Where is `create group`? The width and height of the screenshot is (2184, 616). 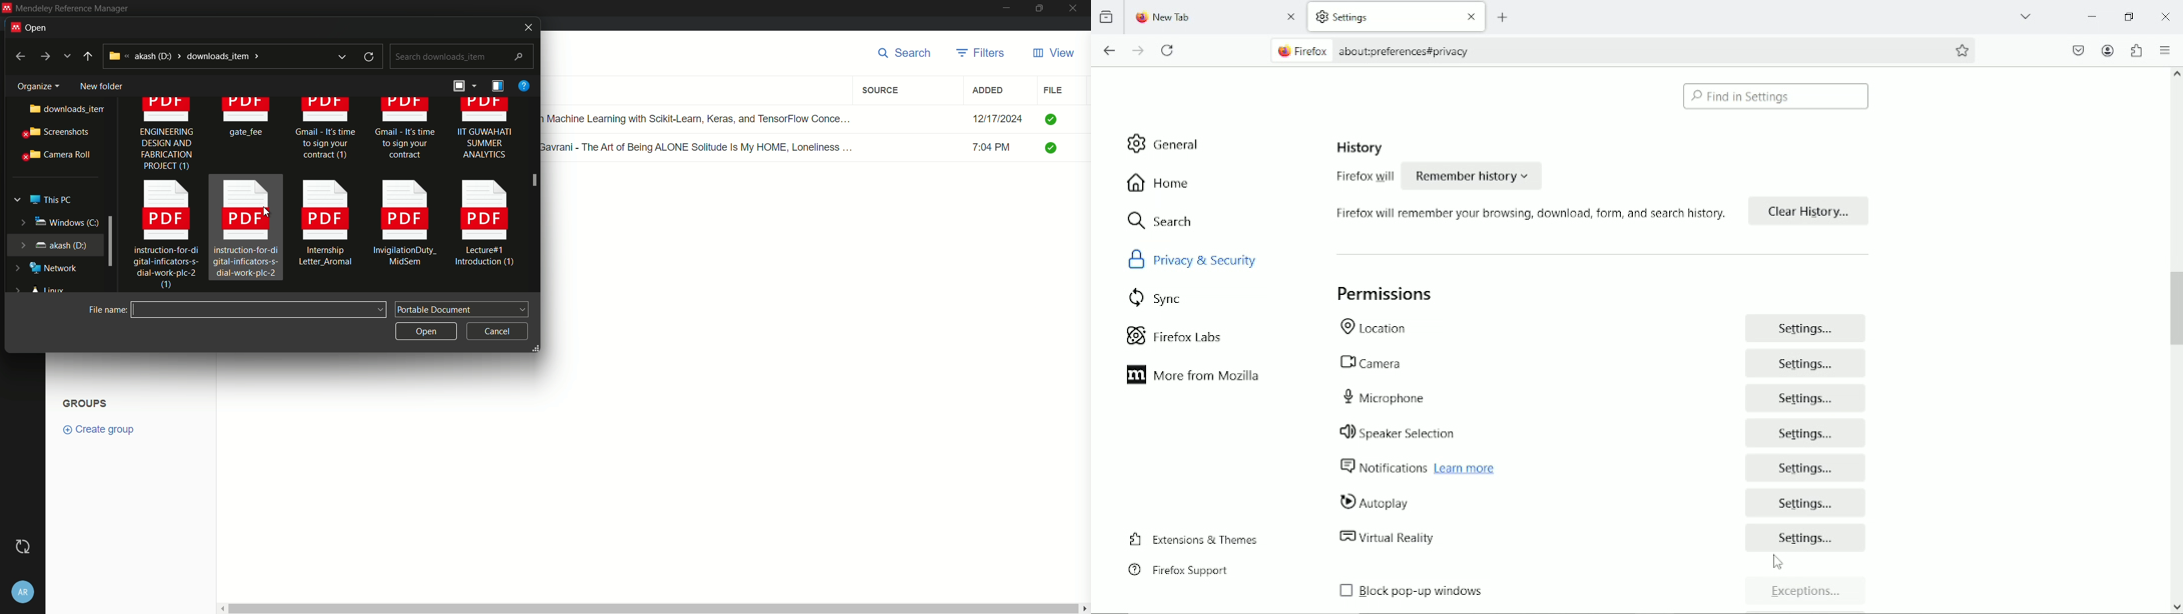
create group is located at coordinates (105, 429).